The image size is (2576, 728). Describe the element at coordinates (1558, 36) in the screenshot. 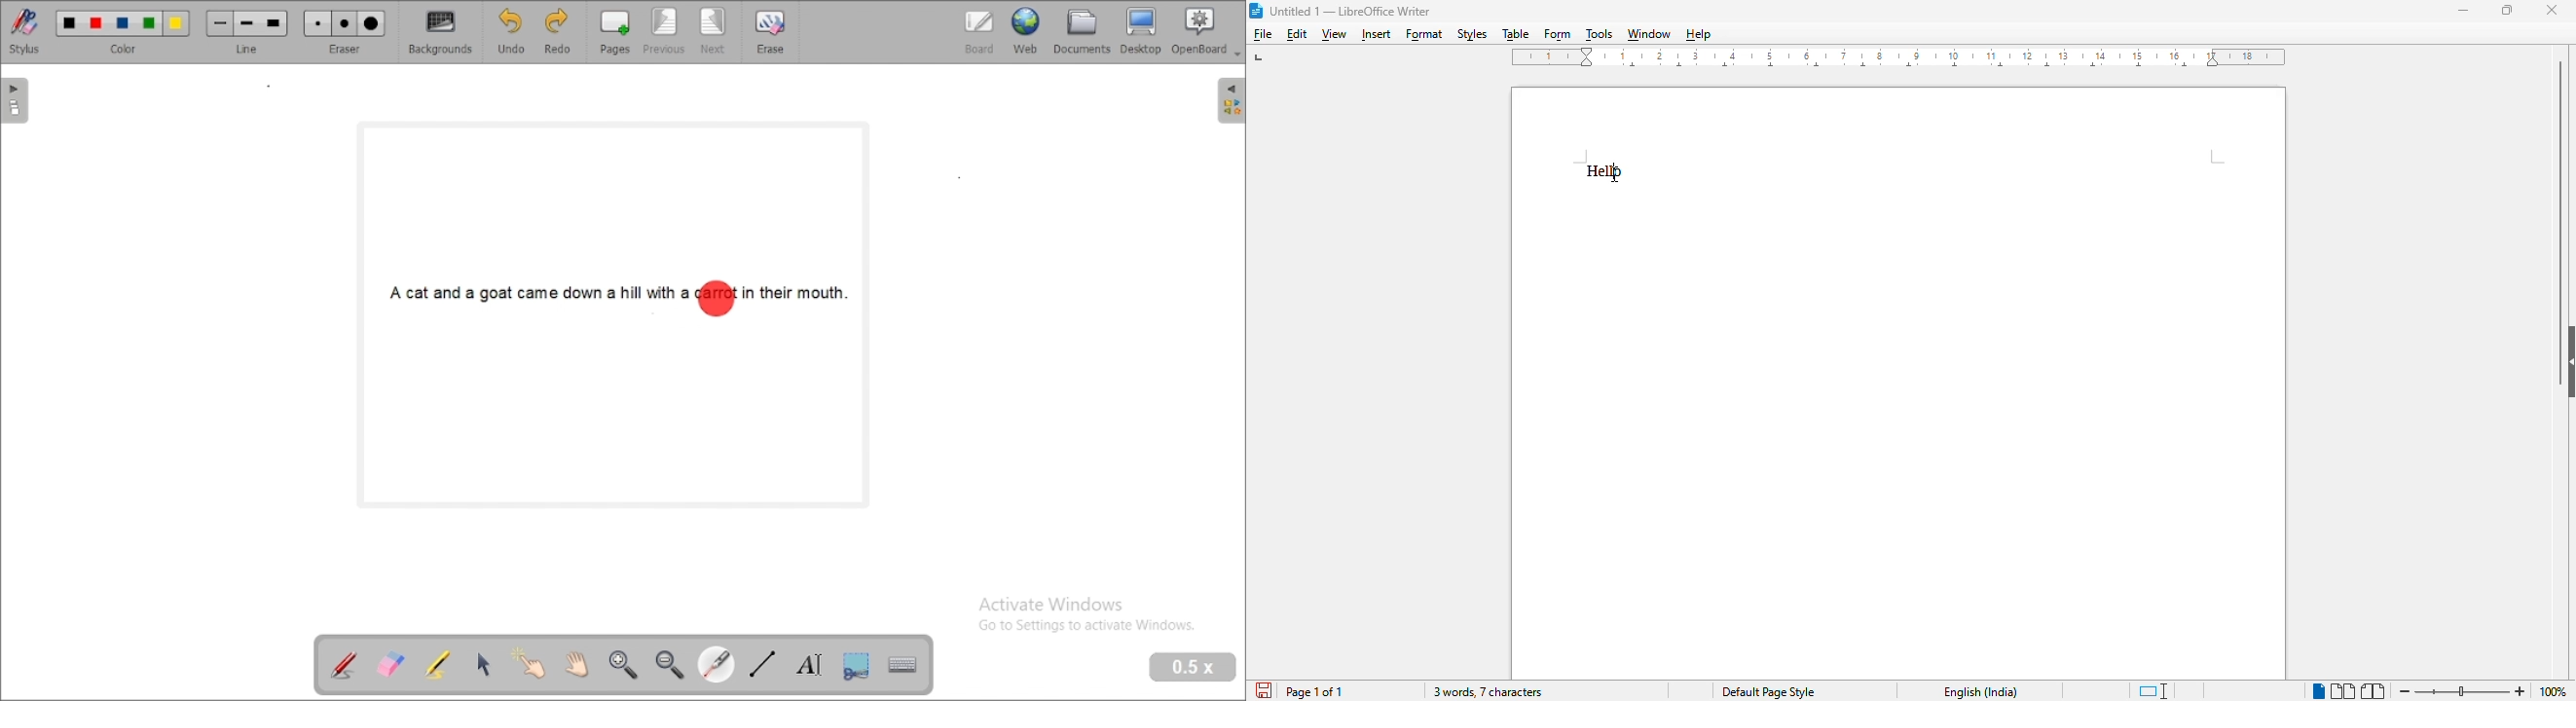

I see `form` at that location.